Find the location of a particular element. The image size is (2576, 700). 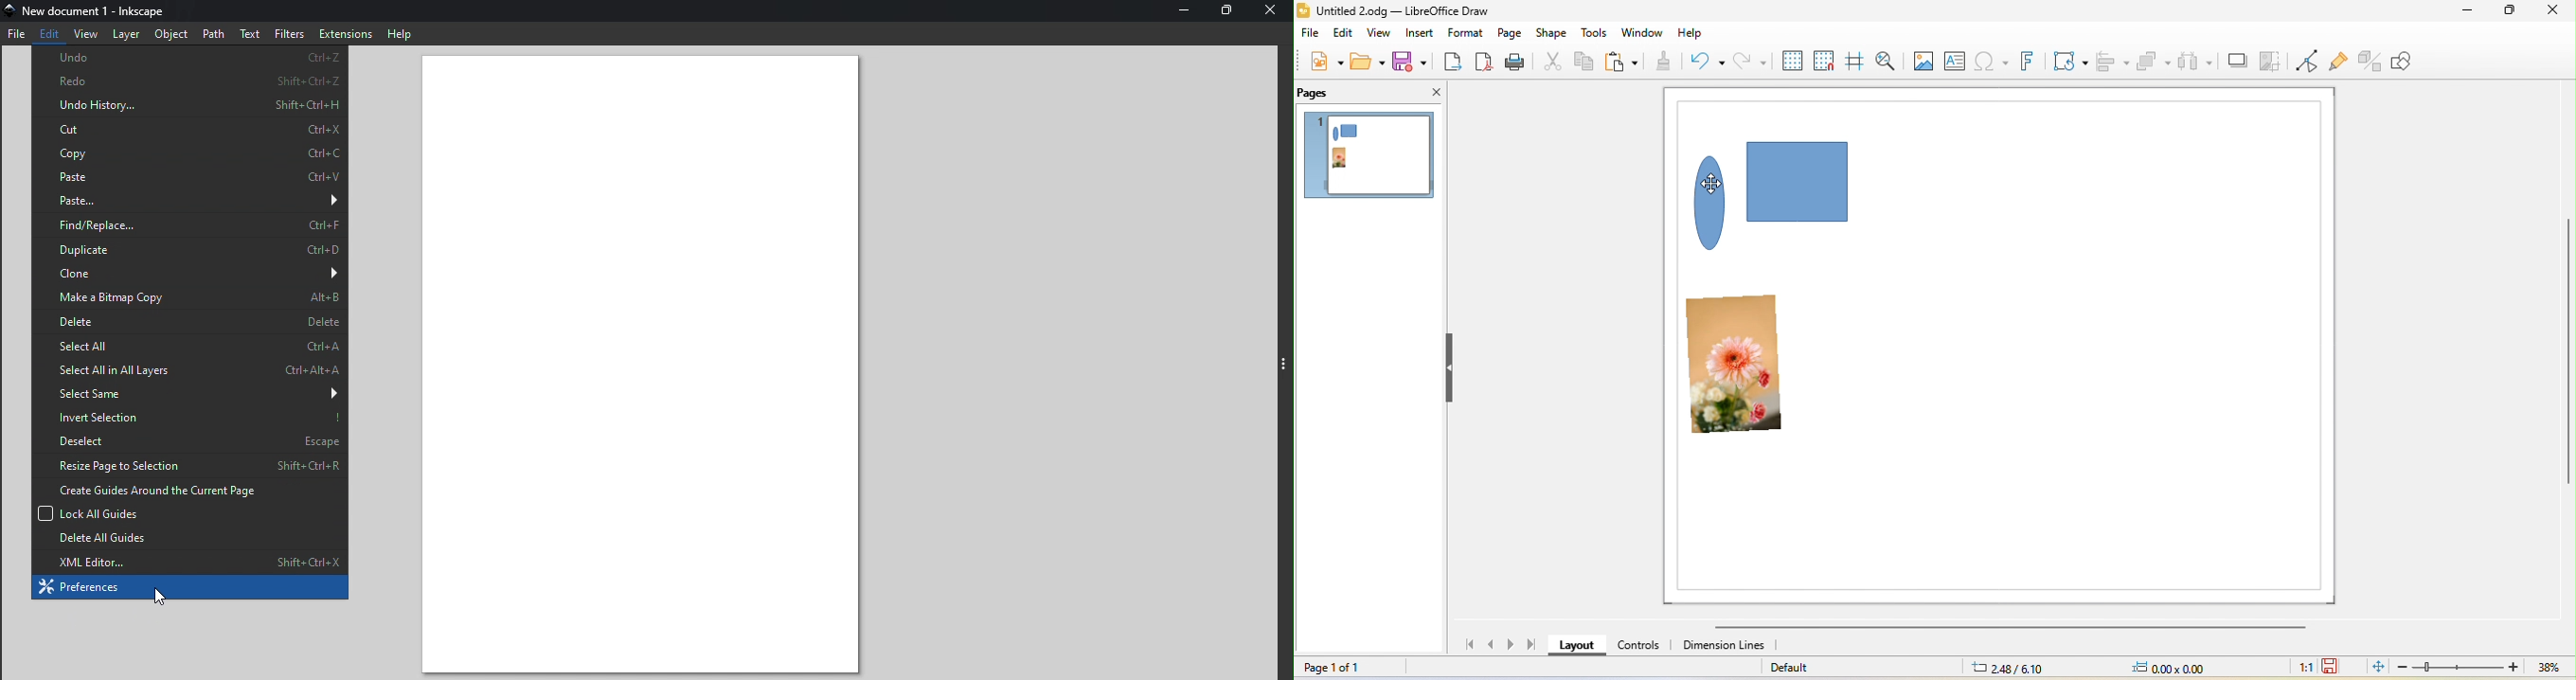

Minimize is located at coordinates (1180, 11).